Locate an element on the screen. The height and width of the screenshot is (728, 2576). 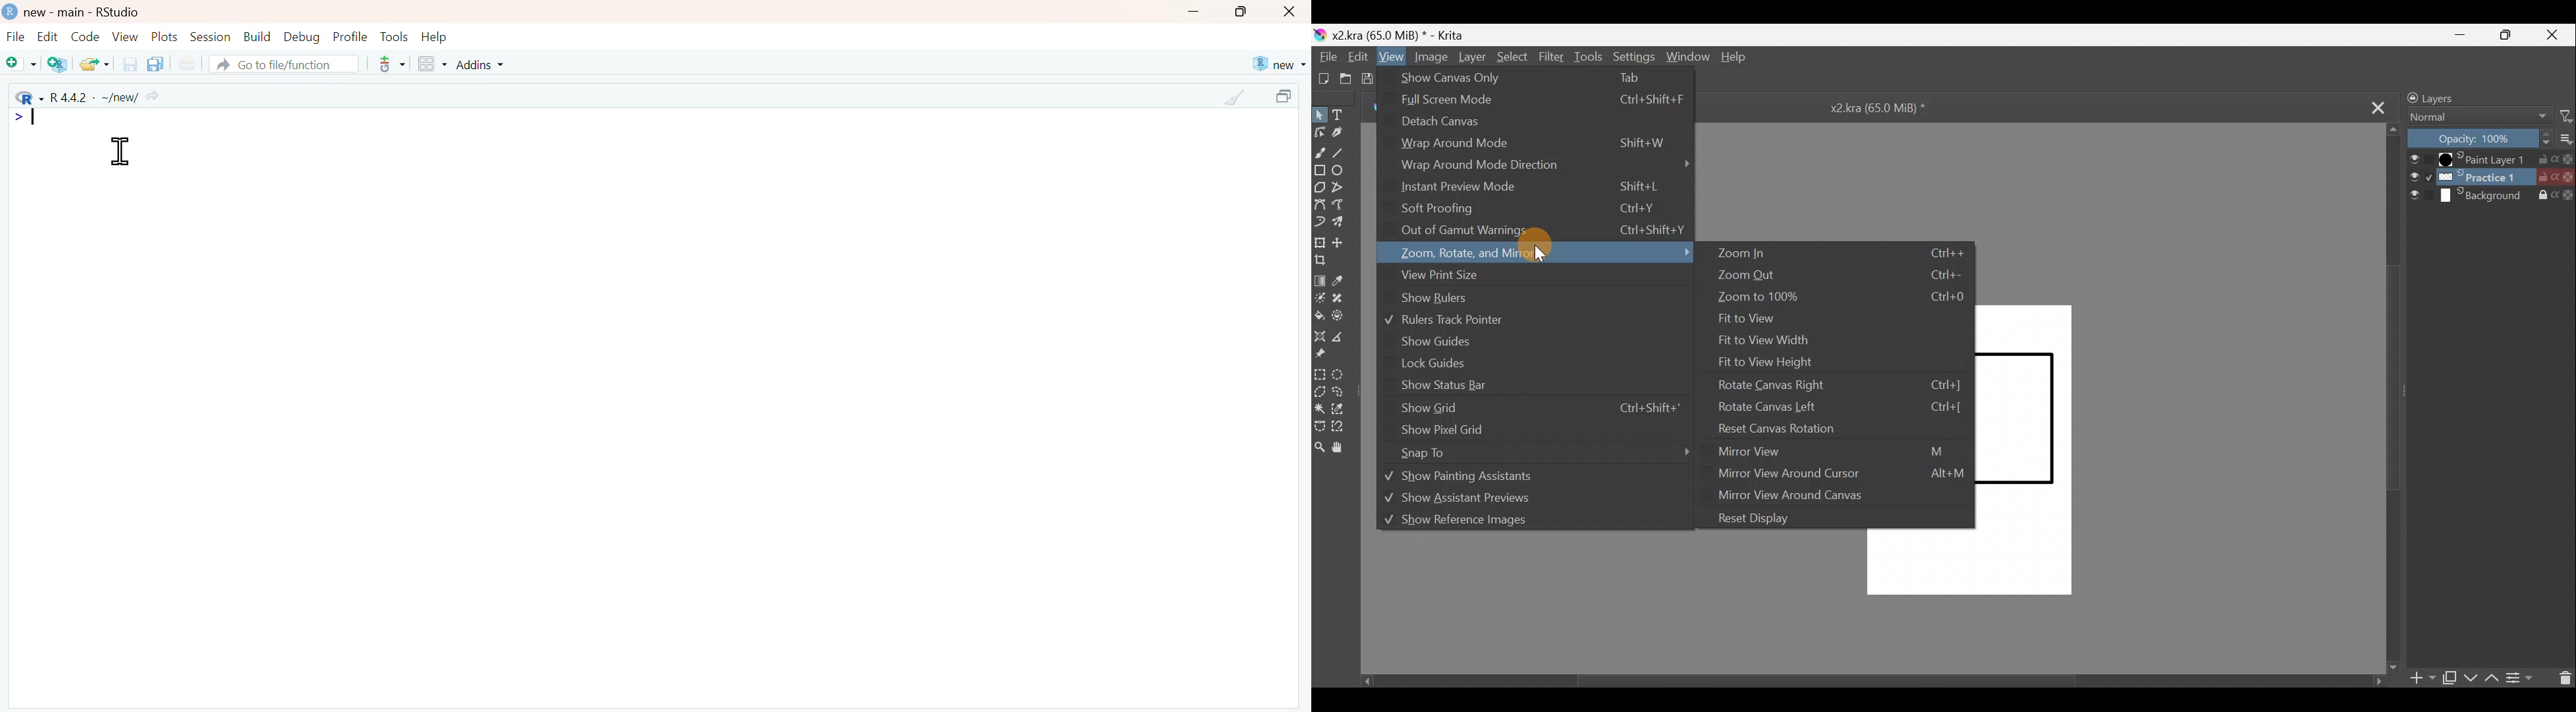
new is located at coordinates (1278, 64).